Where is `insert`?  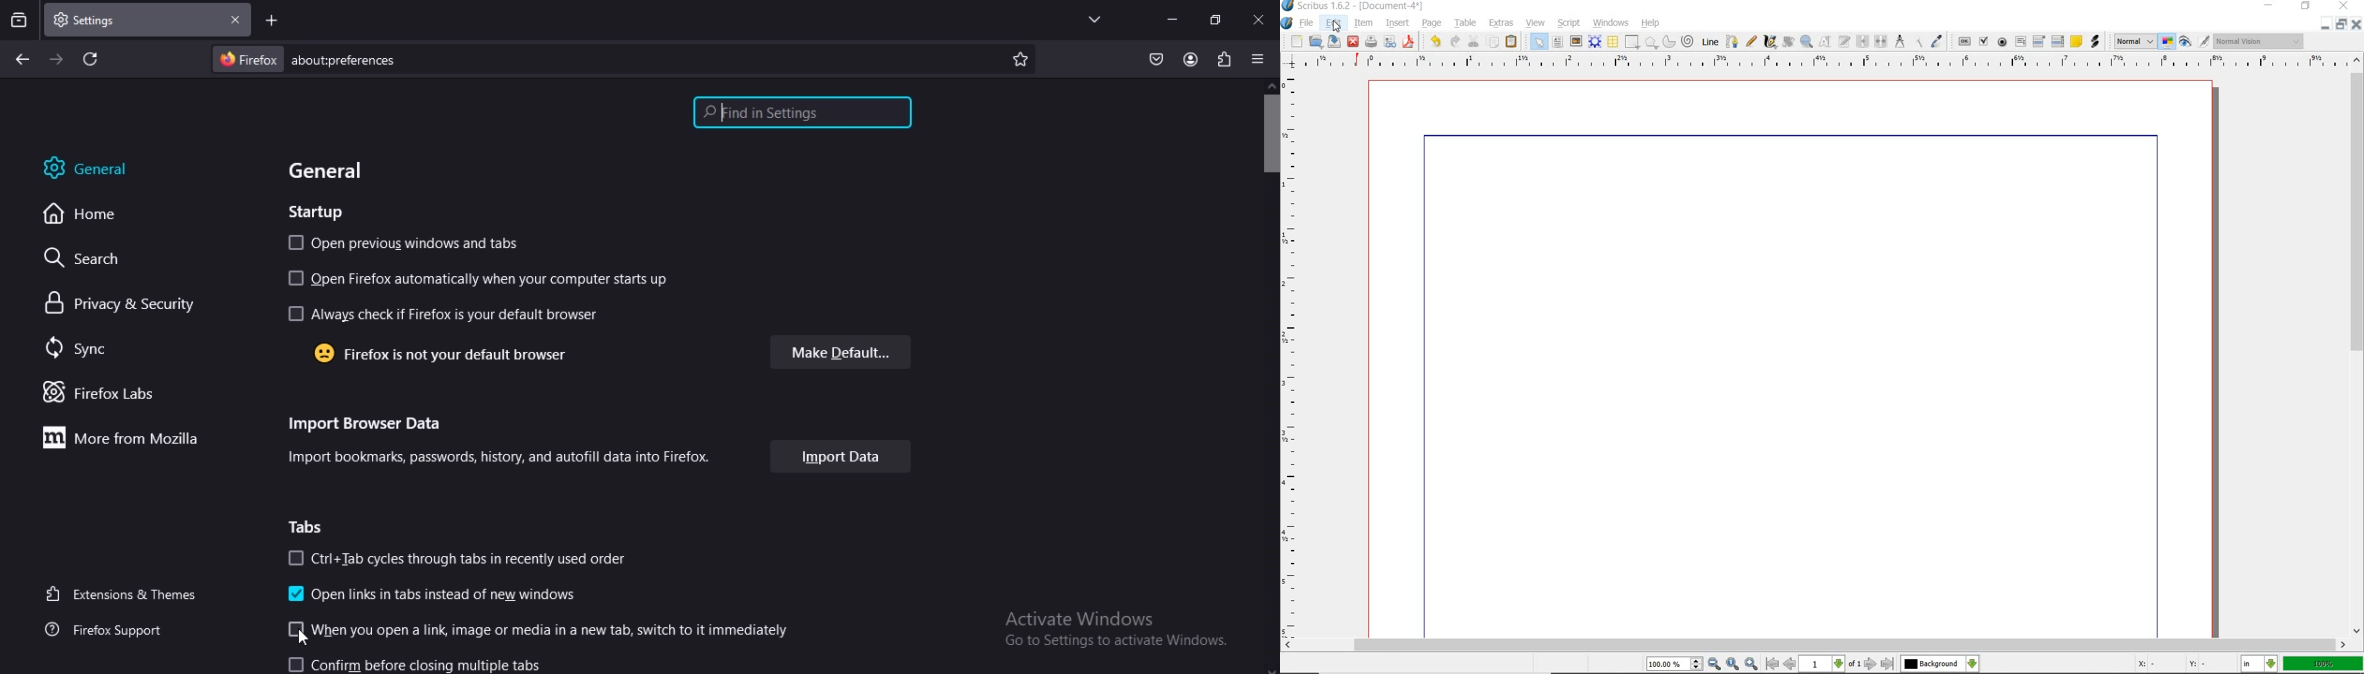
insert is located at coordinates (1397, 23).